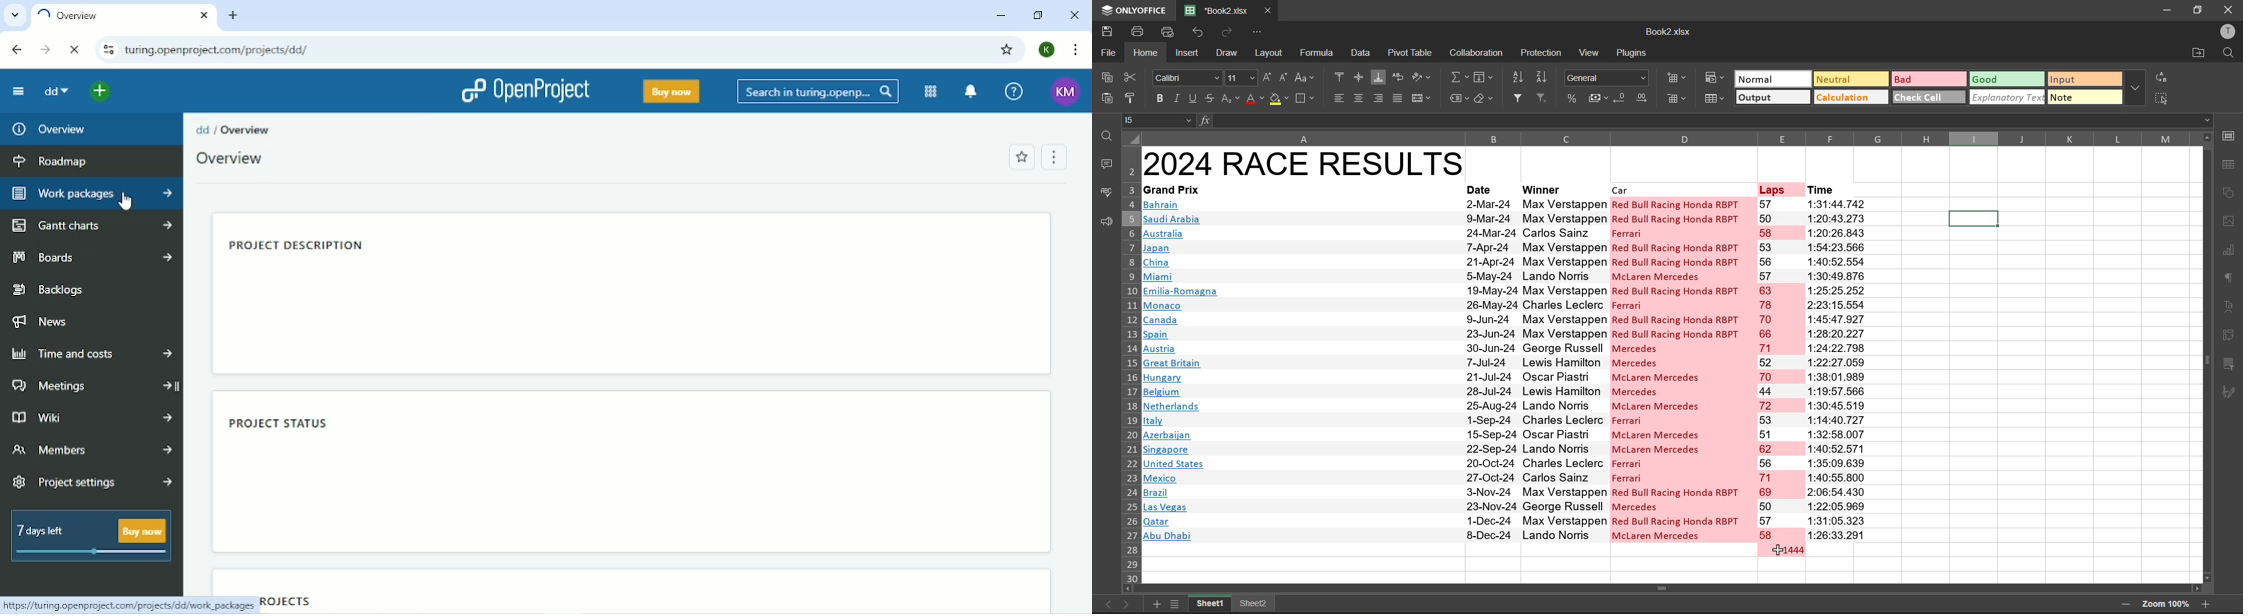  Describe the element at coordinates (1401, 76) in the screenshot. I see `wrap text` at that location.